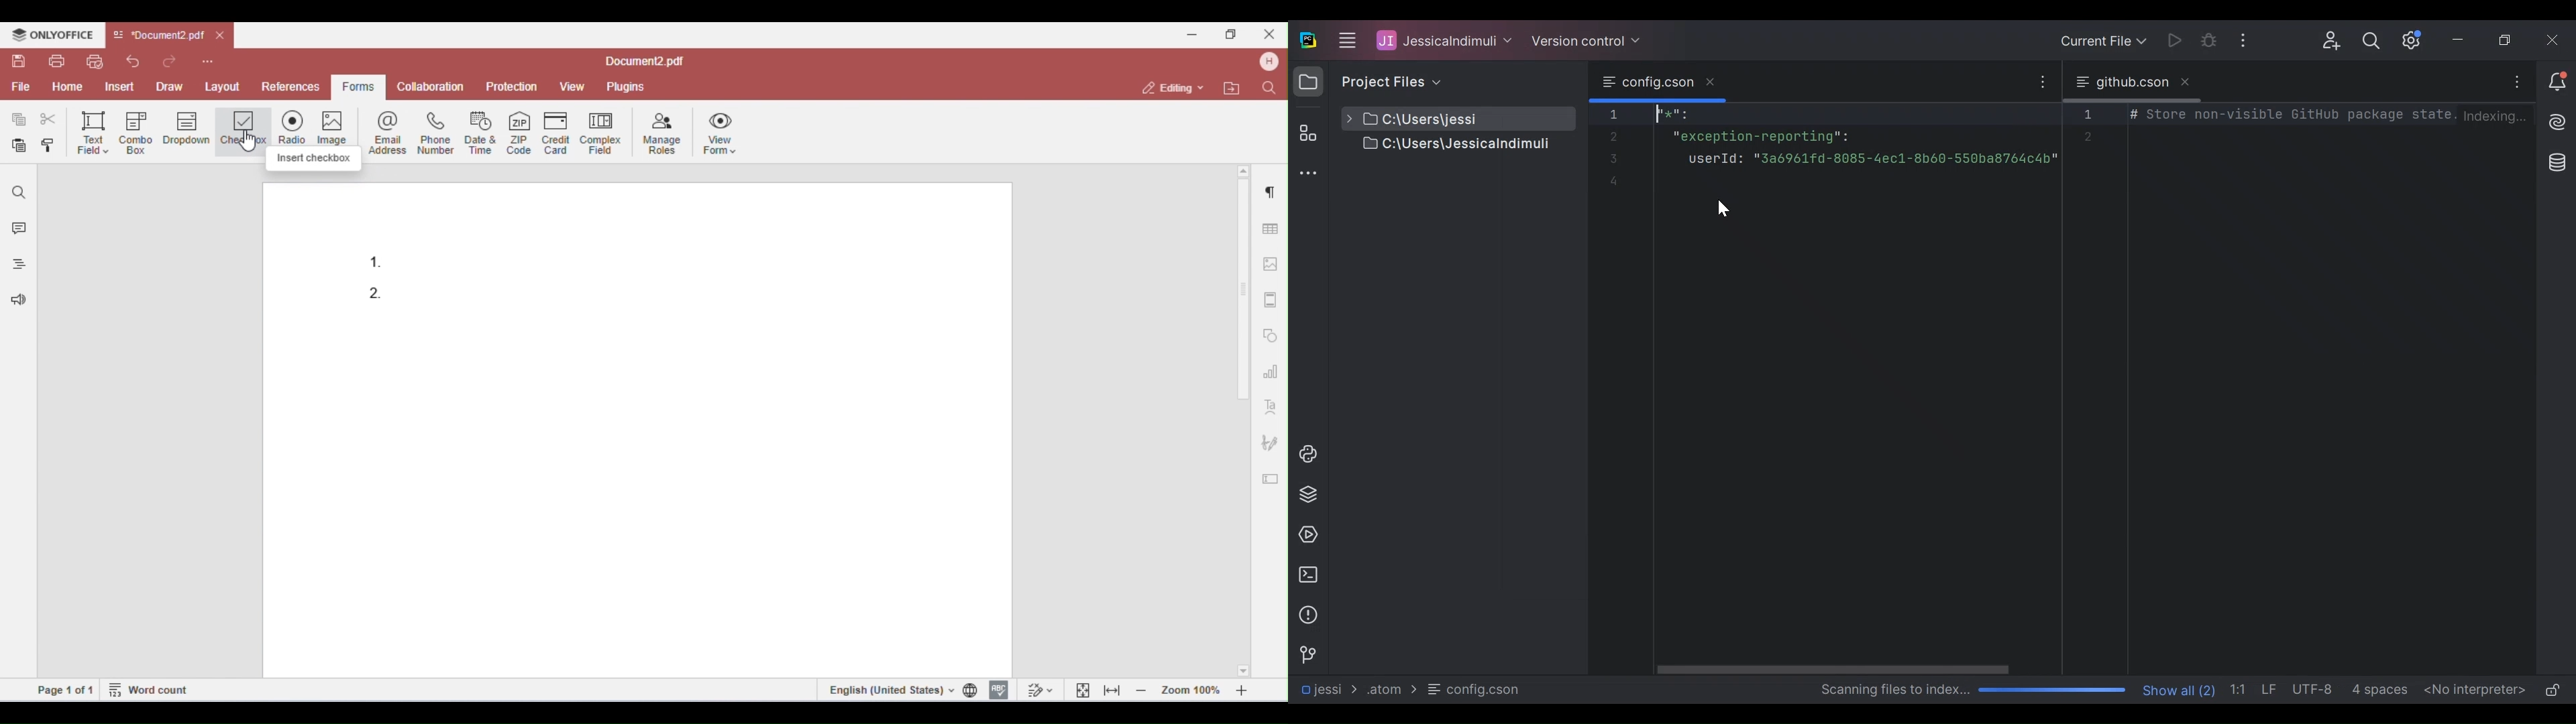 The height and width of the screenshot is (728, 2576). Describe the element at coordinates (1392, 81) in the screenshot. I see `Project File View` at that location.